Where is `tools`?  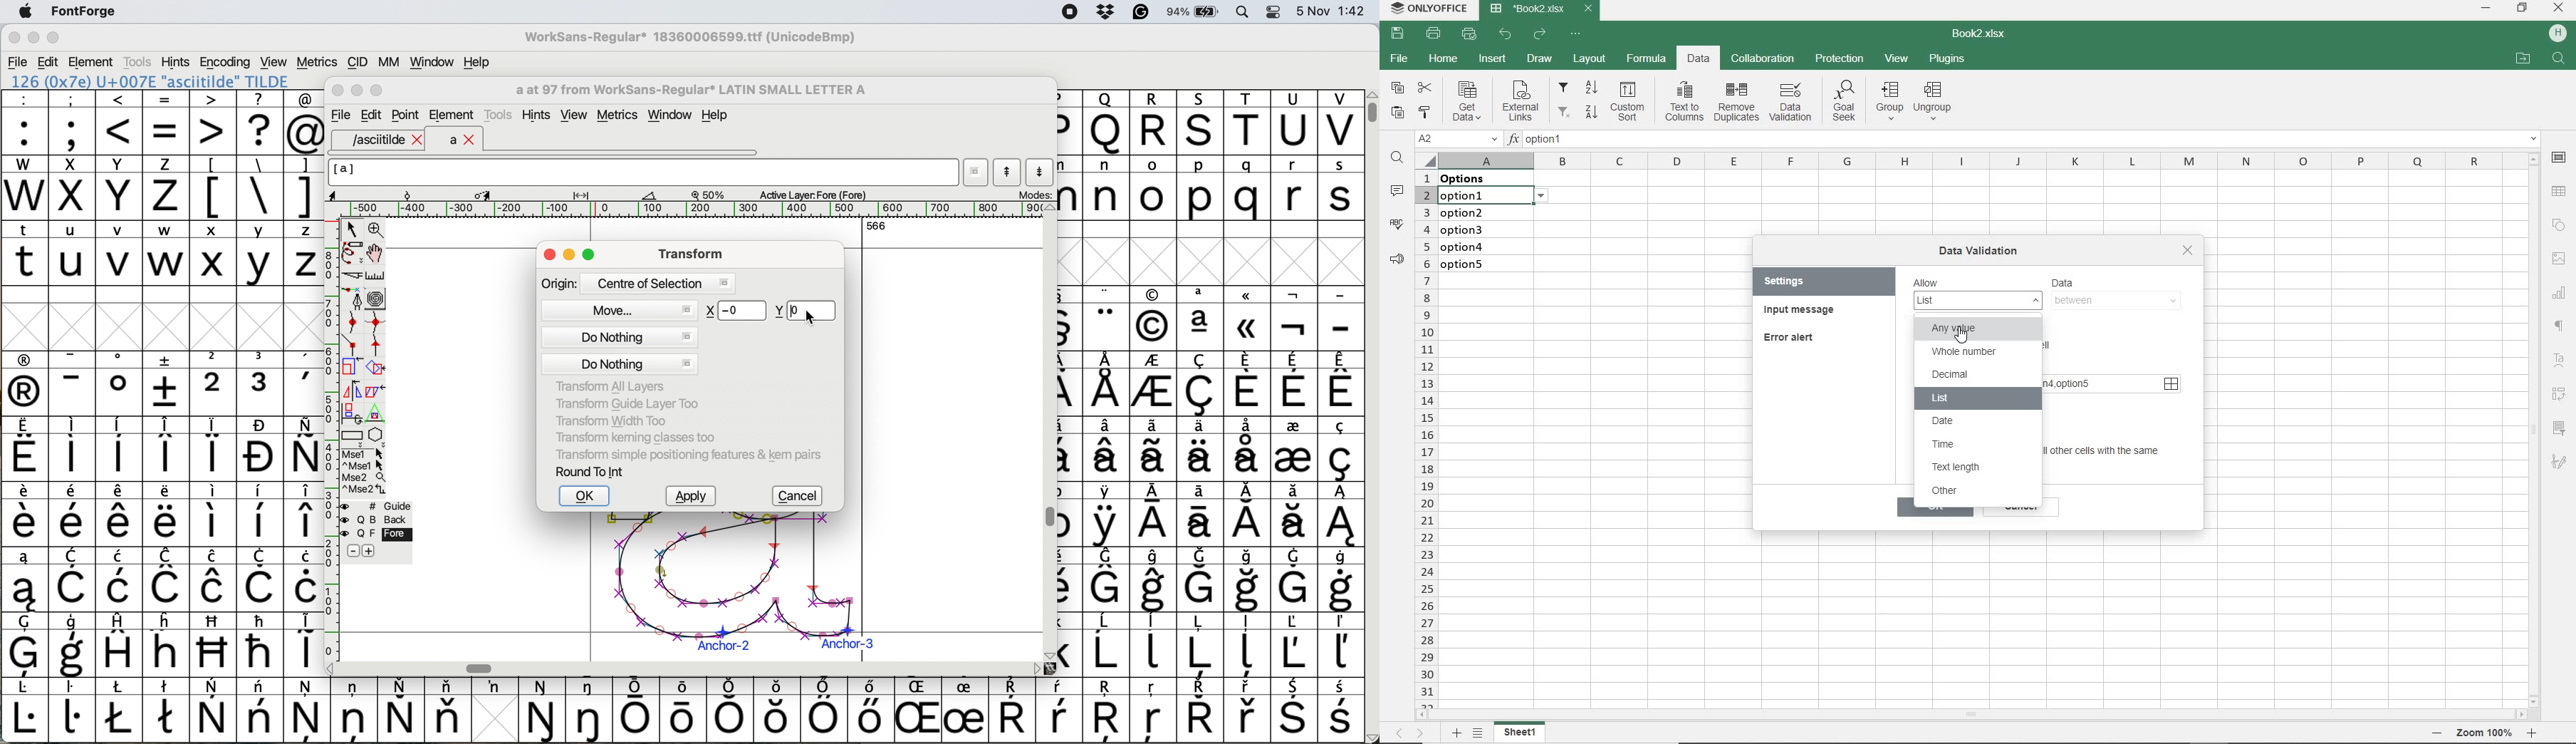 tools is located at coordinates (137, 61).